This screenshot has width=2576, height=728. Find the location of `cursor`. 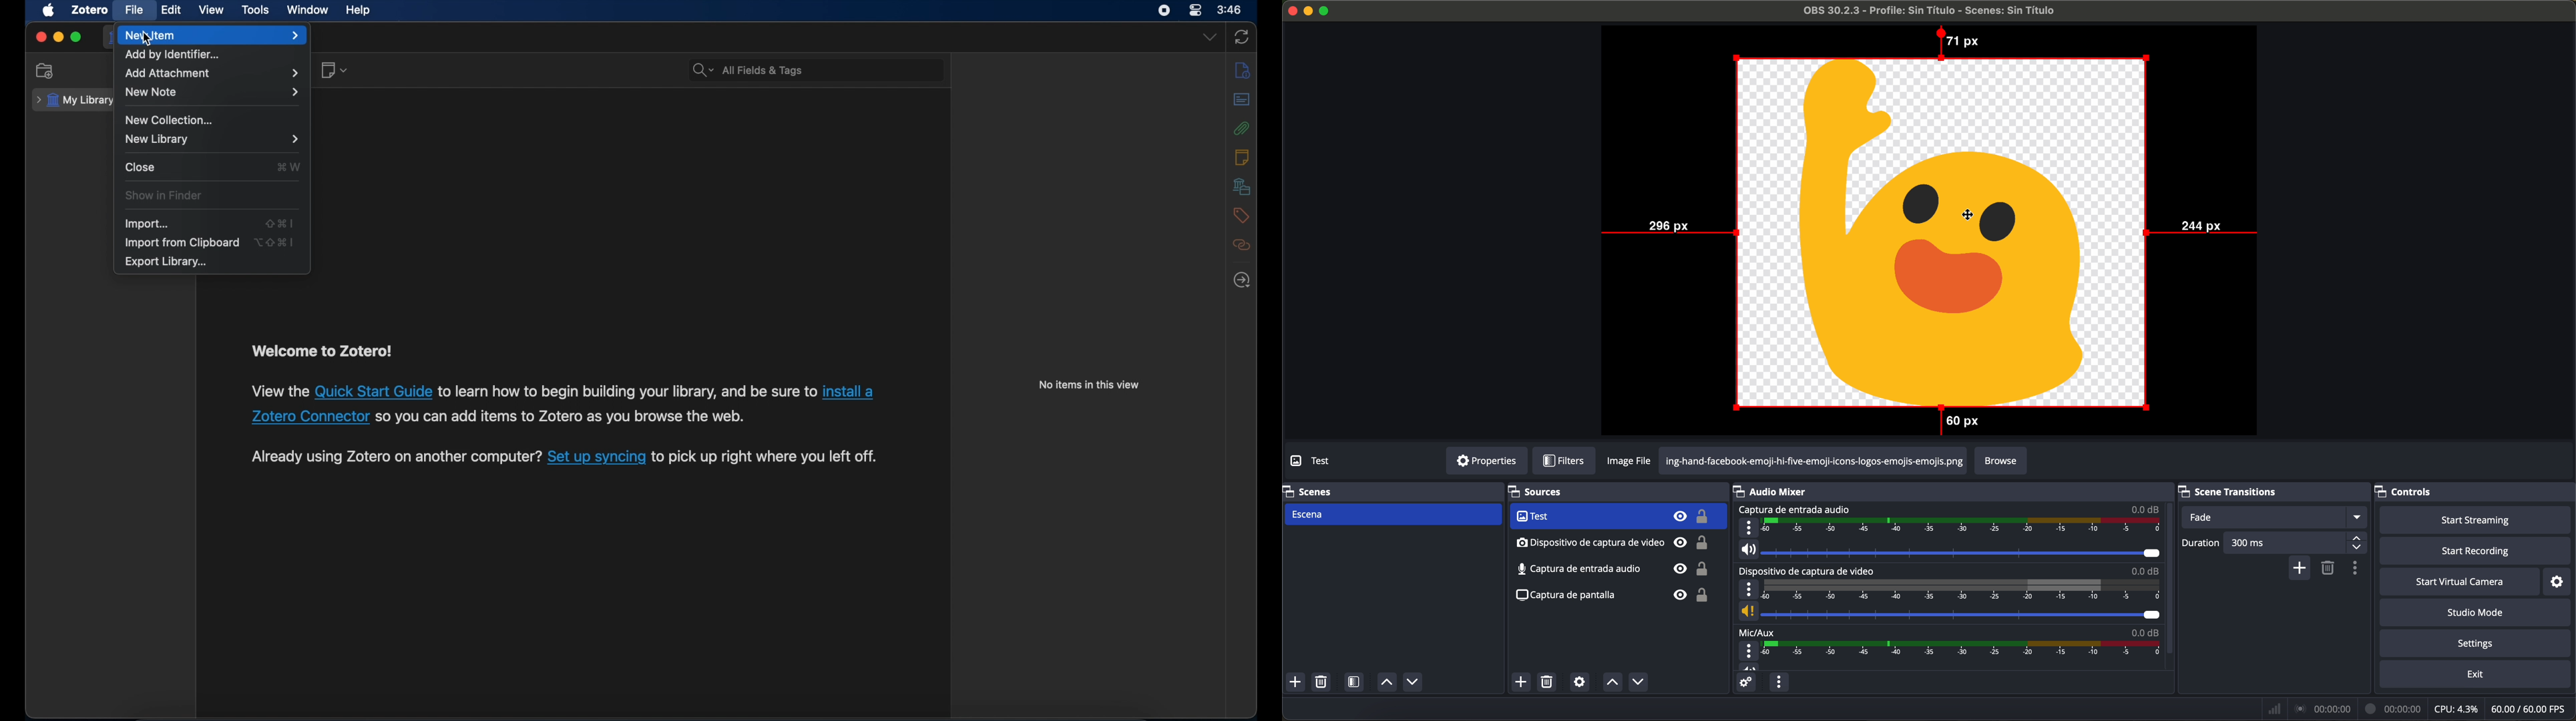

cursor is located at coordinates (1965, 215).